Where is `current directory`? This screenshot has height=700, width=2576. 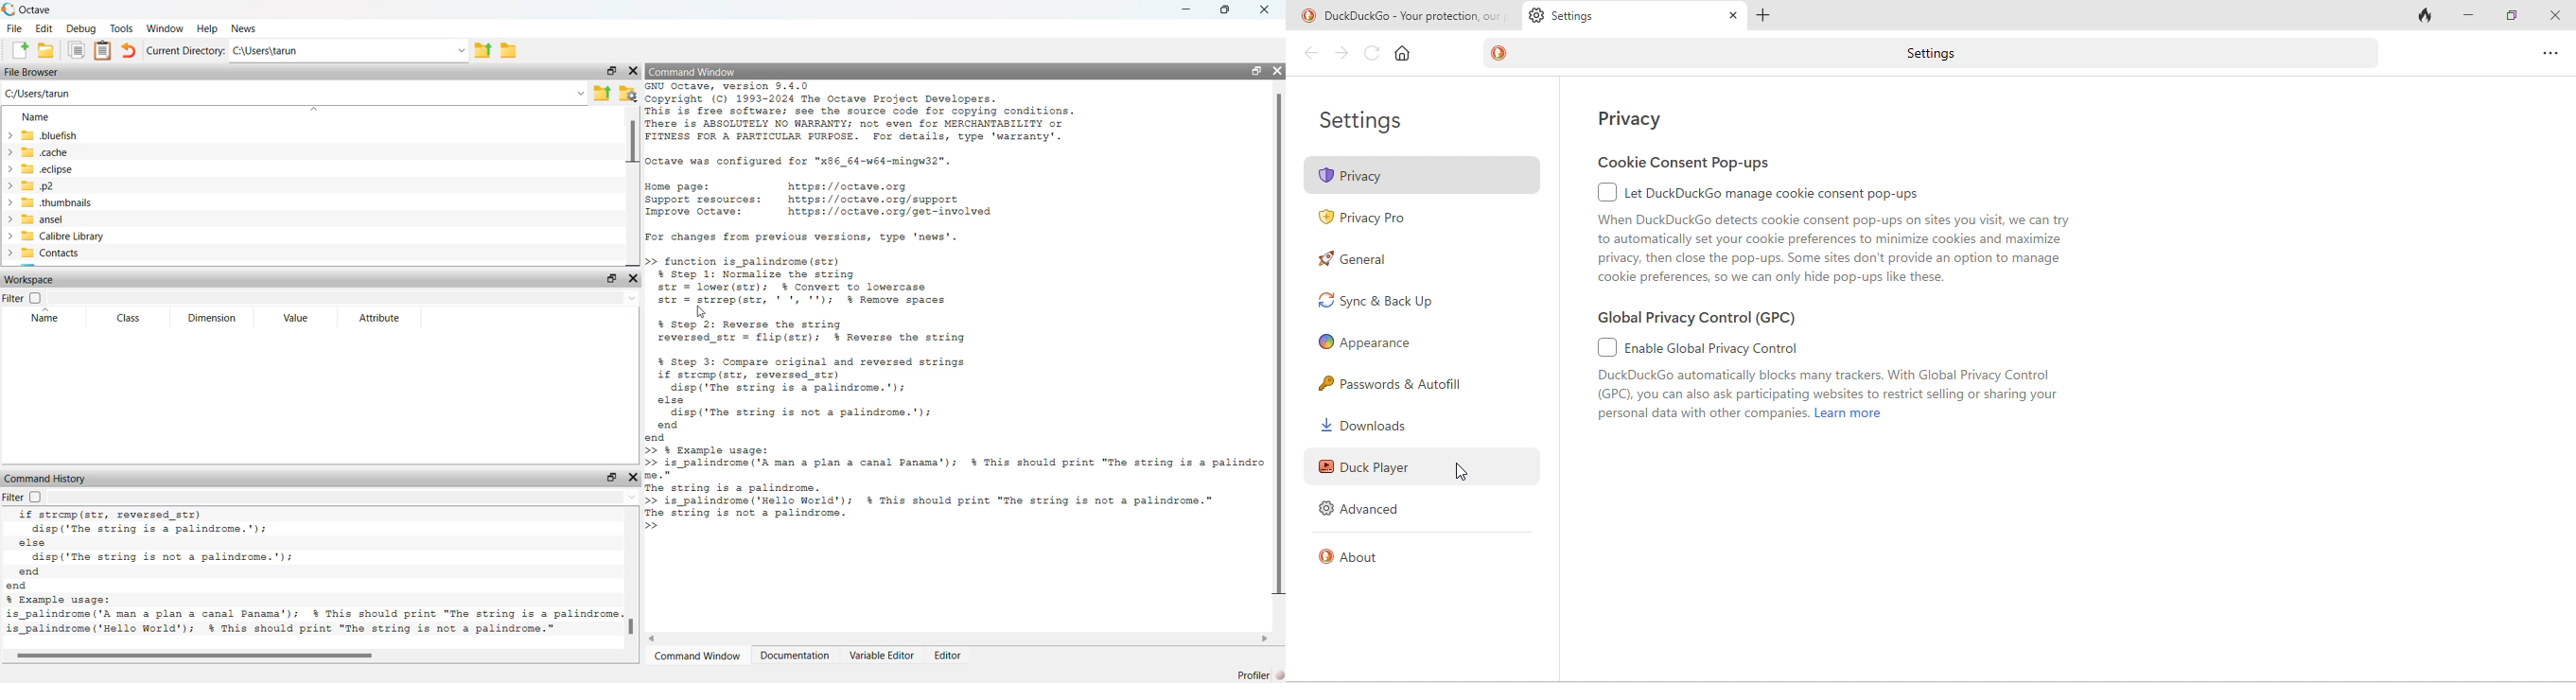 current directory is located at coordinates (185, 50).